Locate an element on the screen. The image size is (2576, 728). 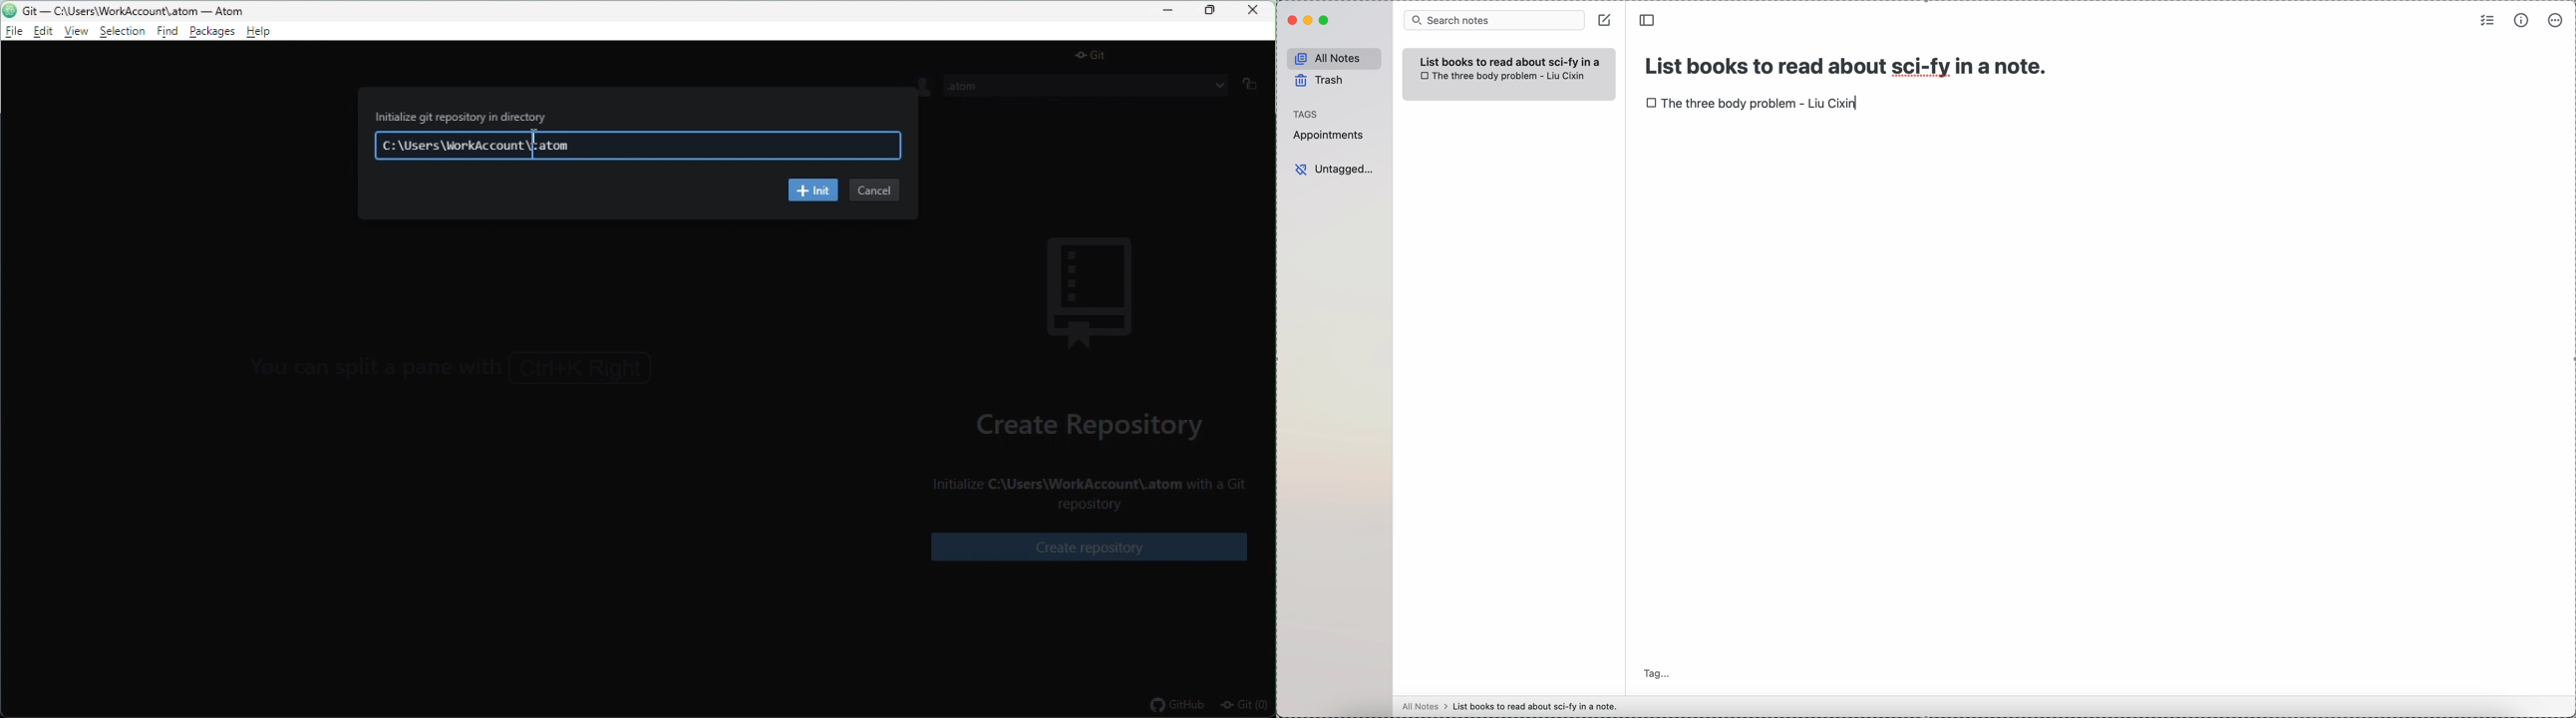
github is located at coordinates (1176, 707).